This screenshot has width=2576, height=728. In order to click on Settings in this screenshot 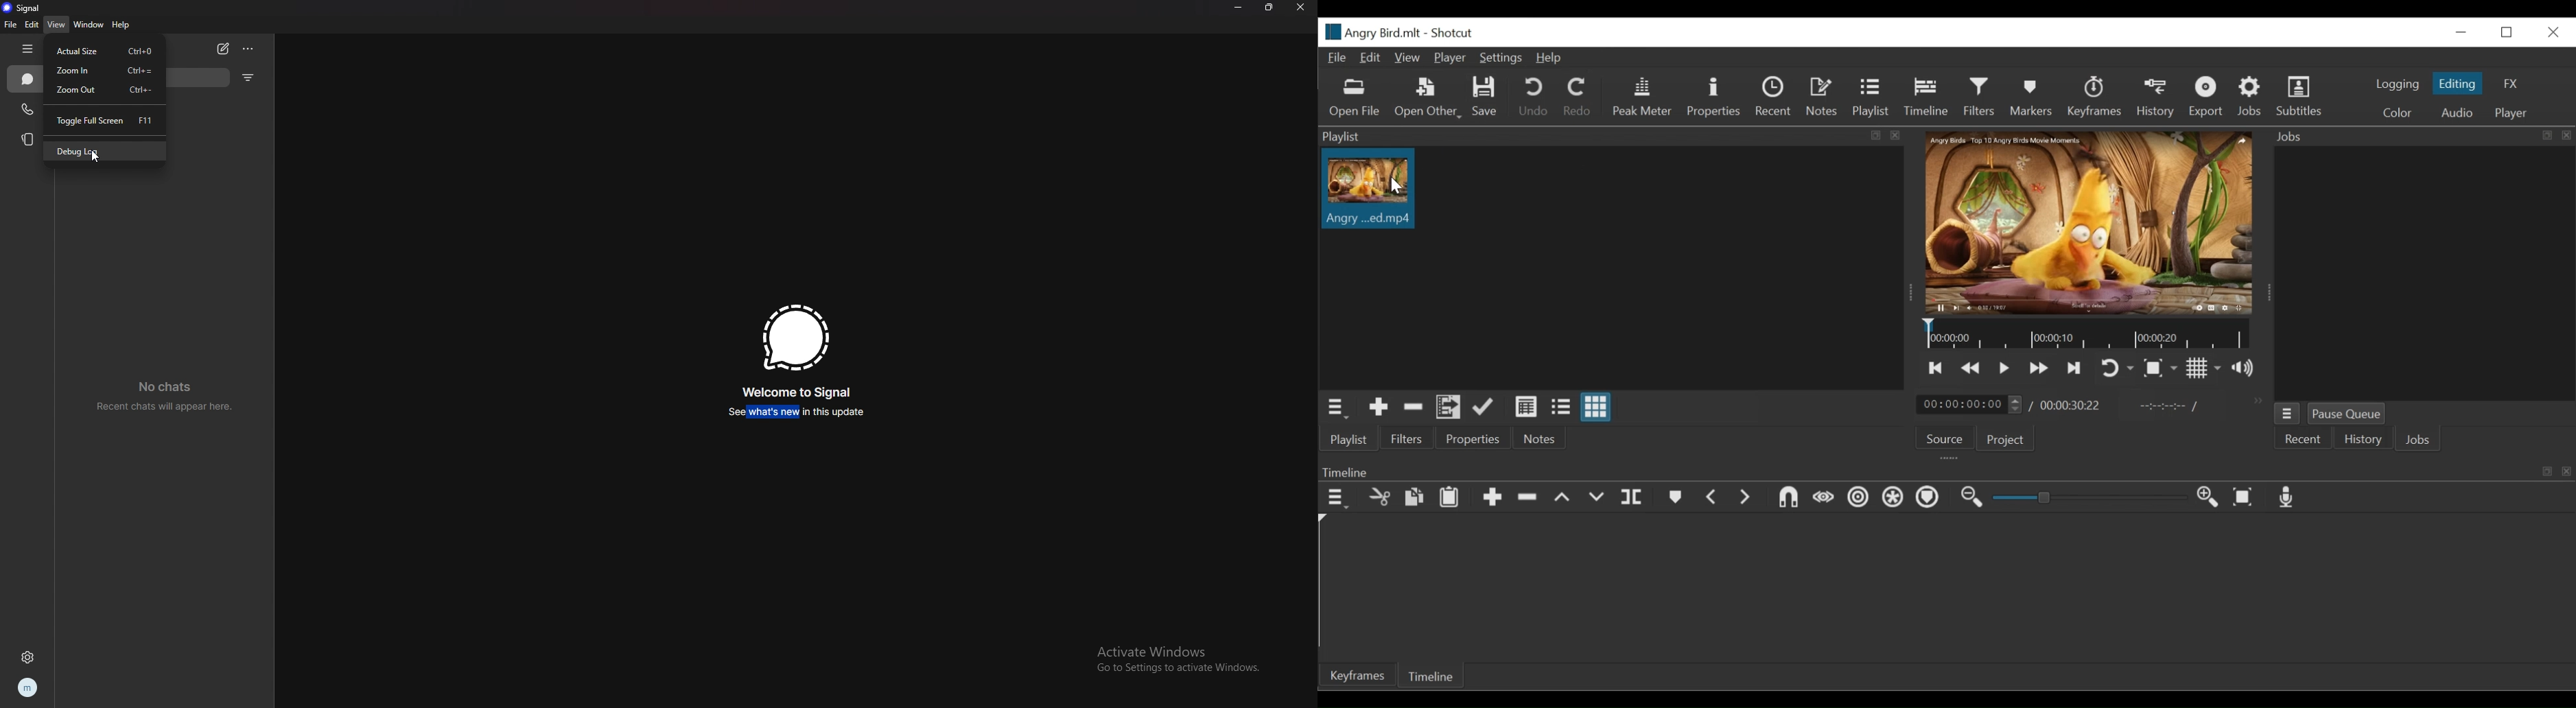, I will do `click(1500, 57)`.